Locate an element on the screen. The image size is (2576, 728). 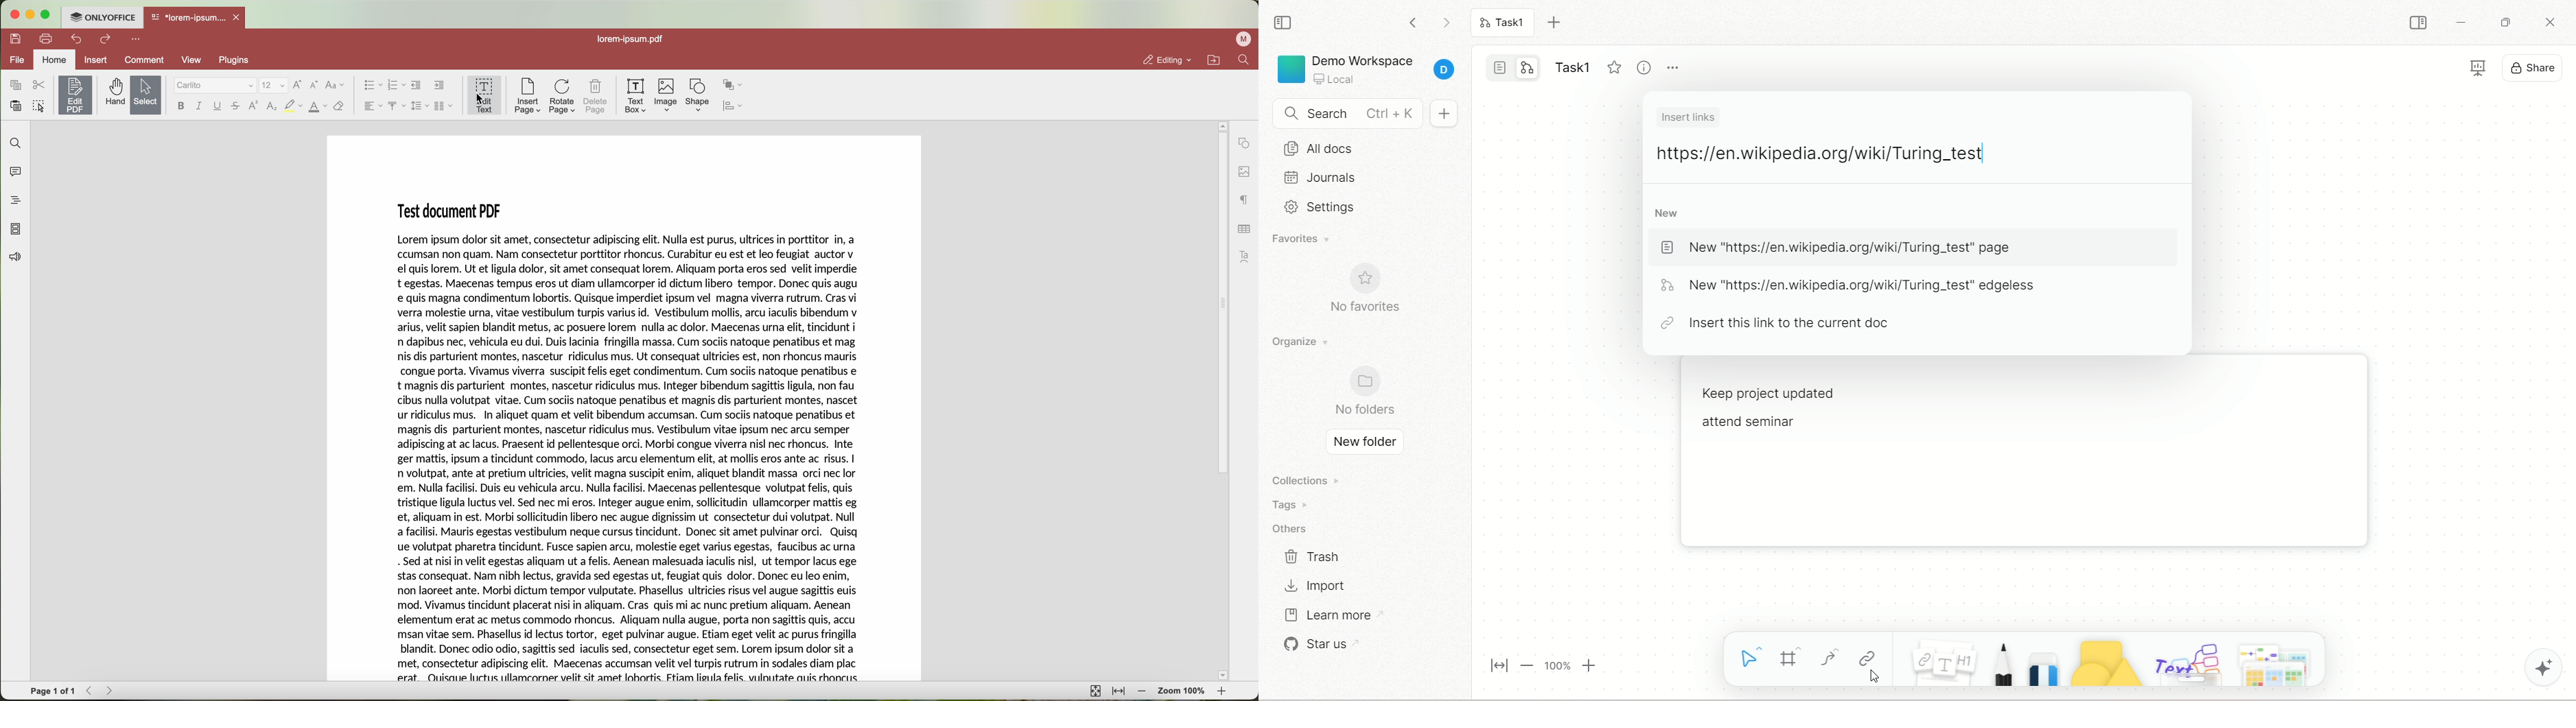
text box is located at coordinates (636, 97).